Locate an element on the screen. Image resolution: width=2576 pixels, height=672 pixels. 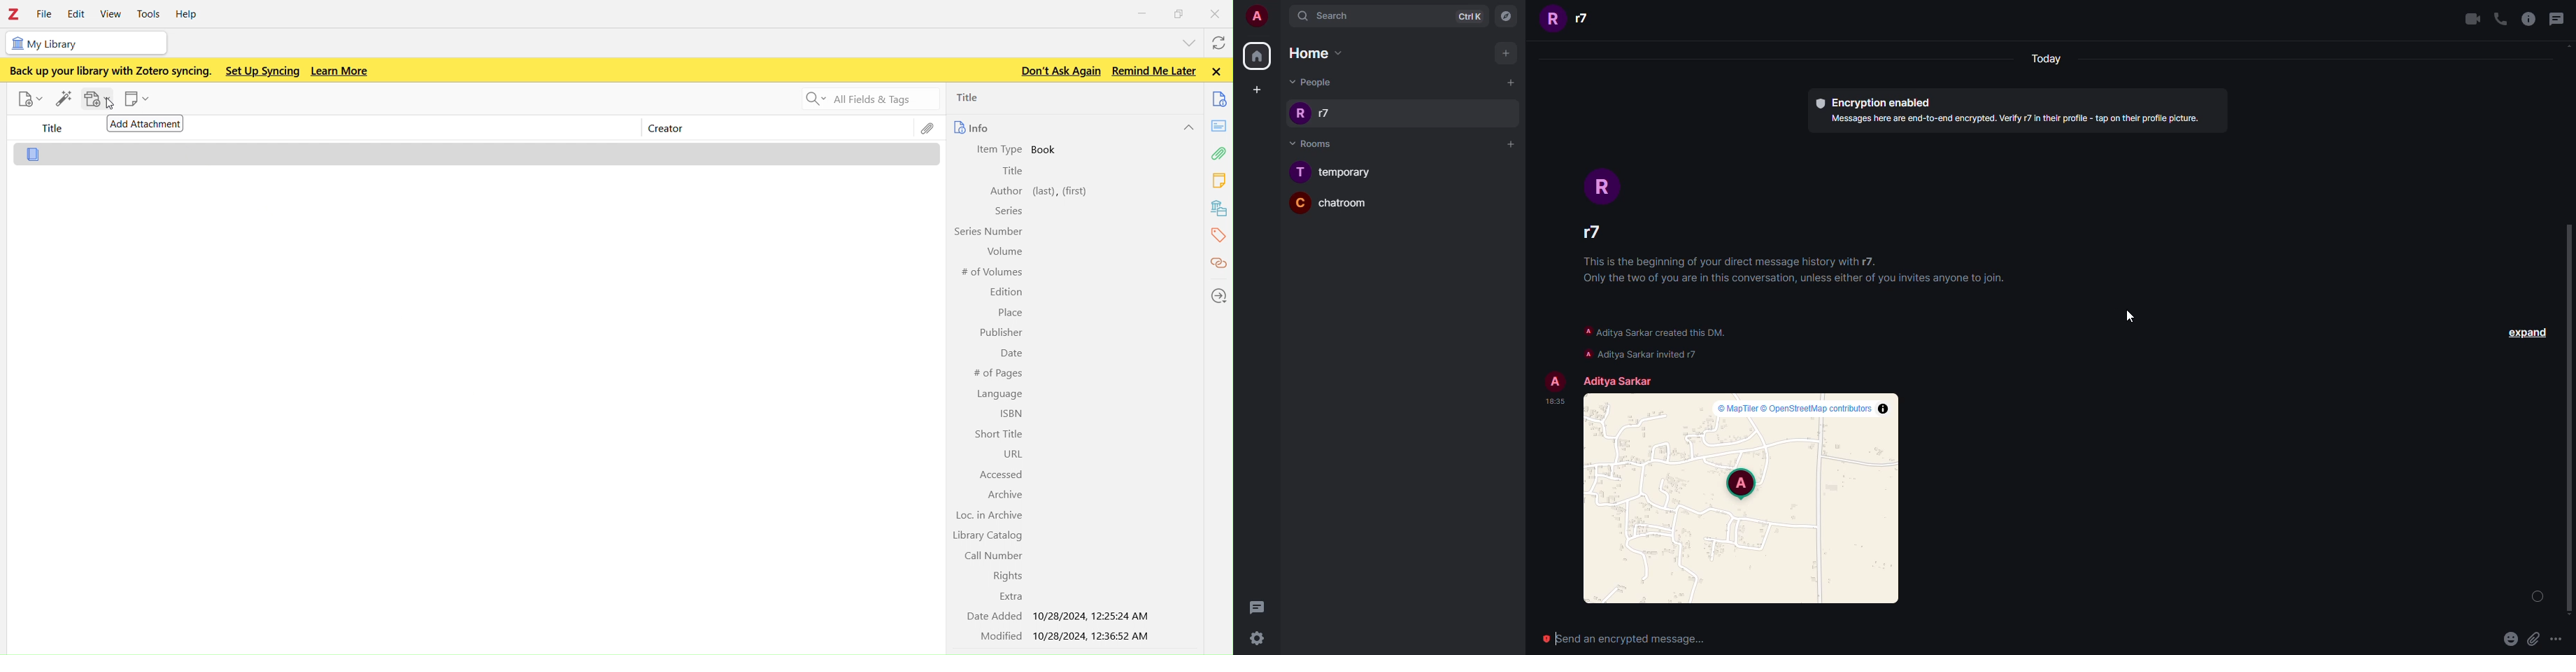
r7 is located at coordinates (1324, 114).